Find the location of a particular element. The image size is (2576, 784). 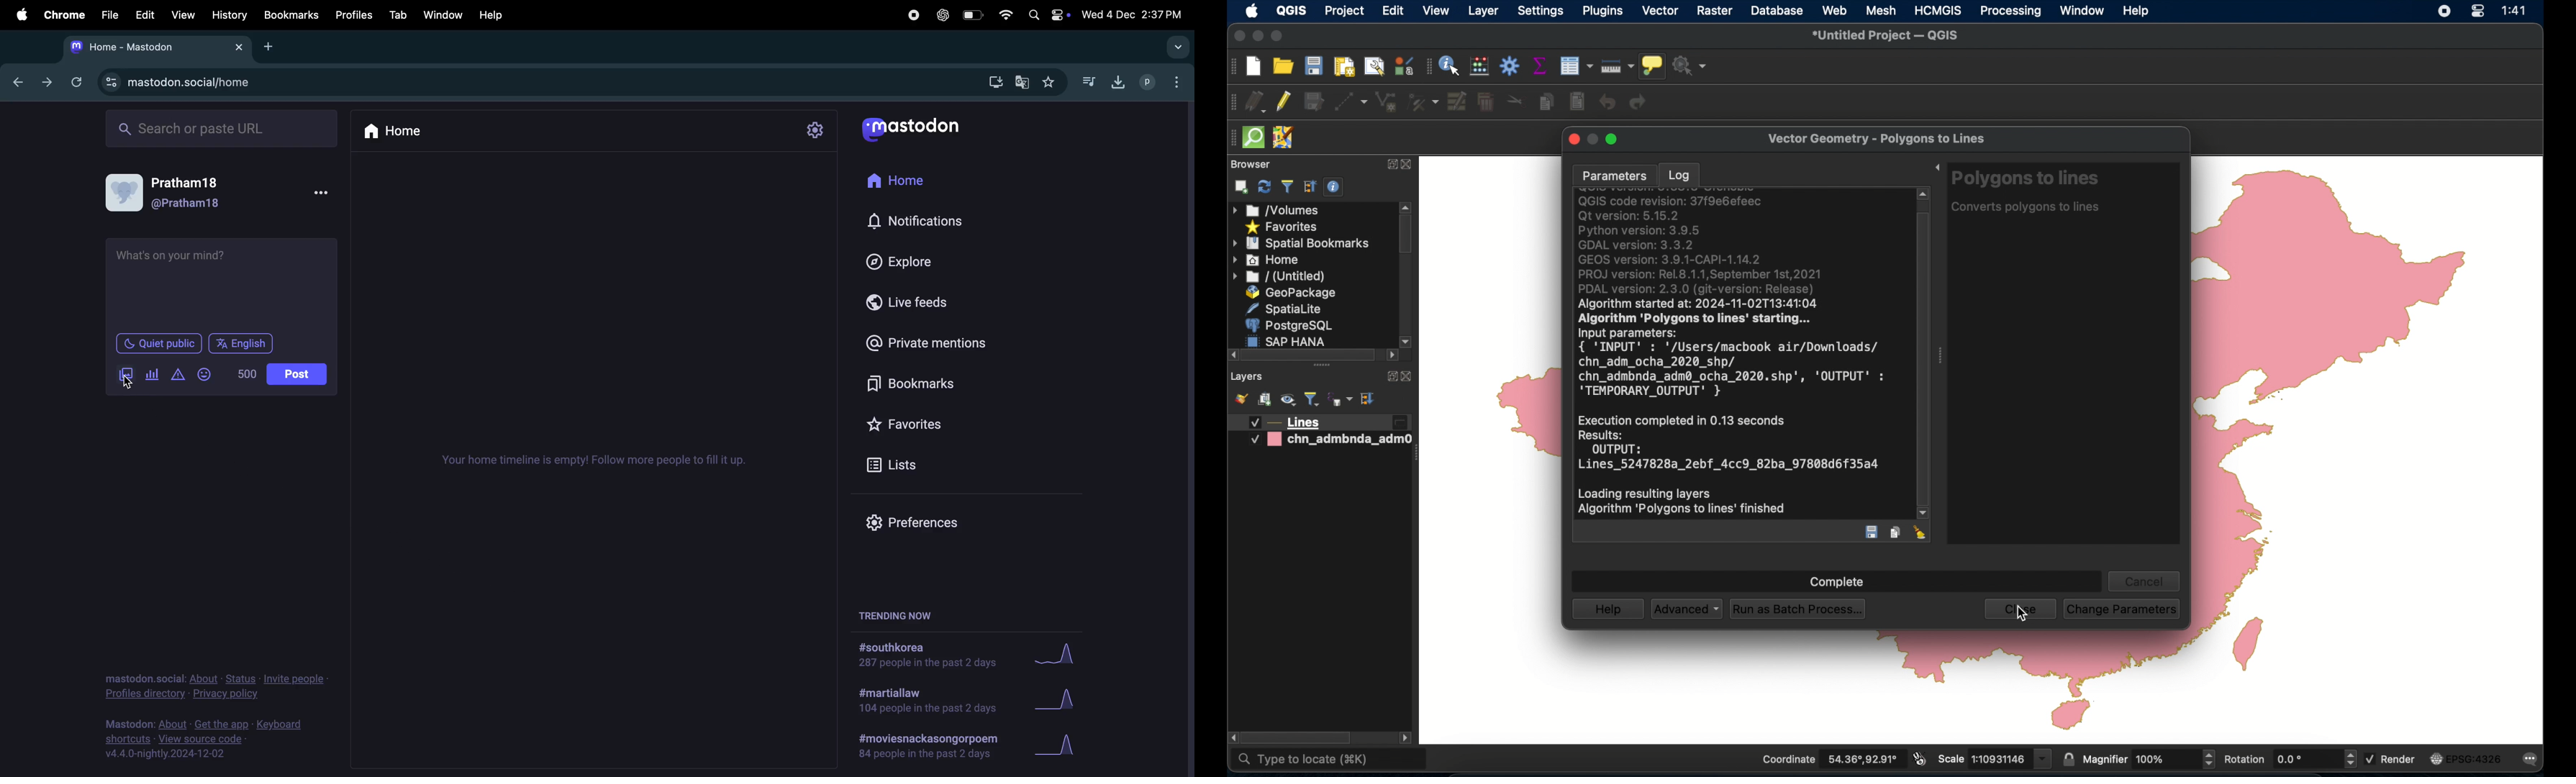

scroll down arrow is located at coordinates (1921, 512).